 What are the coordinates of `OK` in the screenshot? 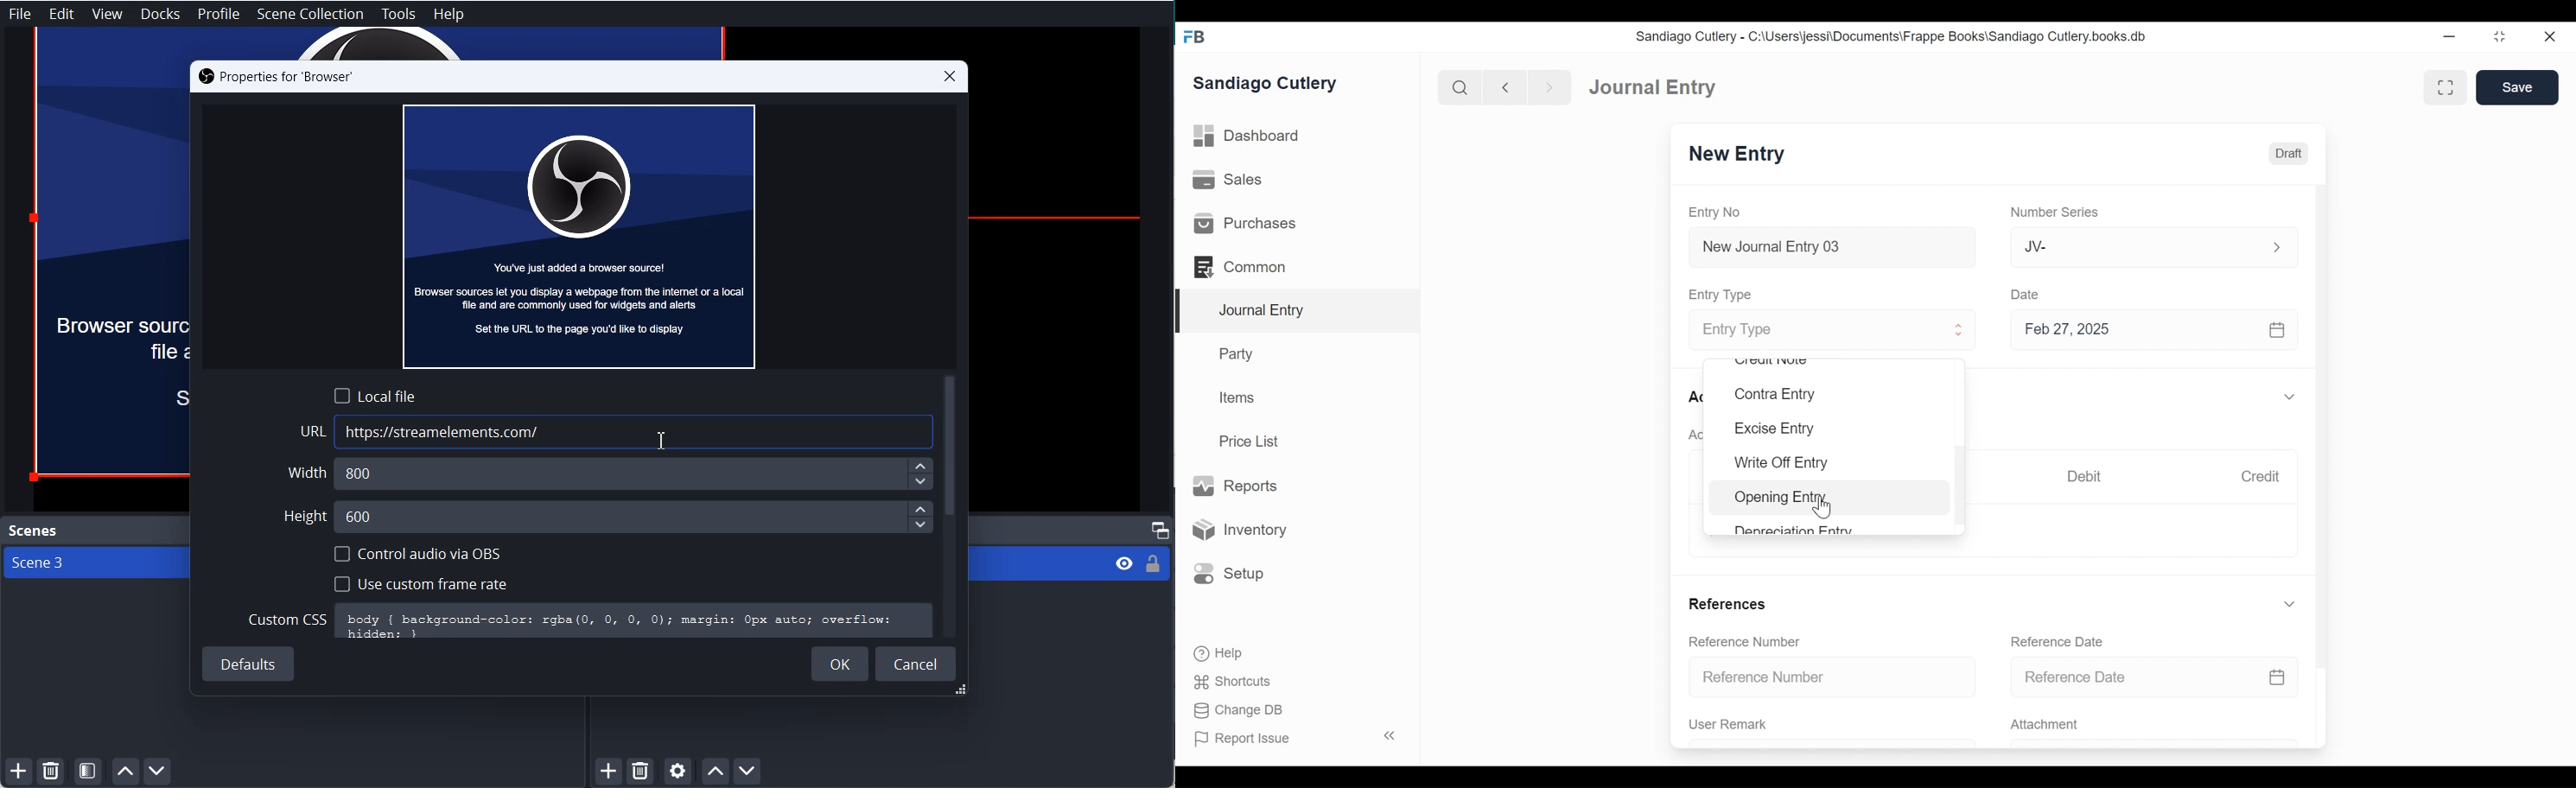 It's located at (840, 664).